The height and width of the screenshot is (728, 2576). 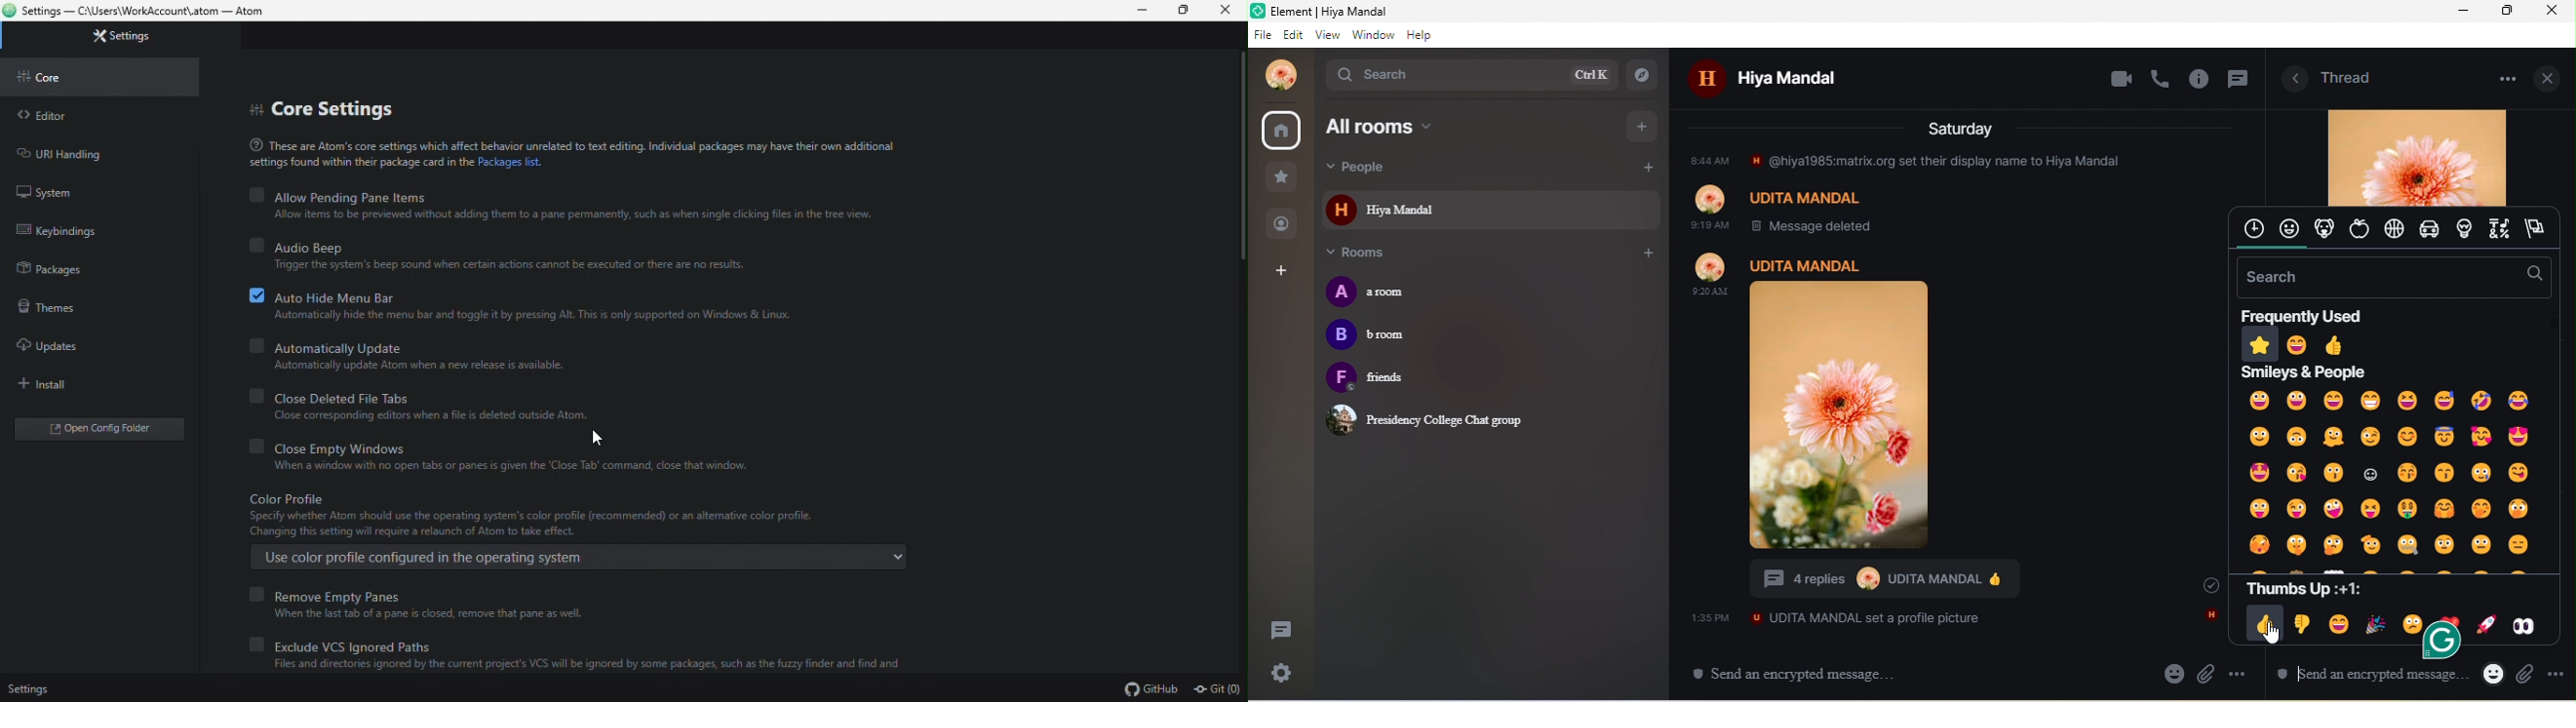 What do you see at coordinates (2240, 674) in the screenshot?
I see `more option` at bounding box center [2240, 674].